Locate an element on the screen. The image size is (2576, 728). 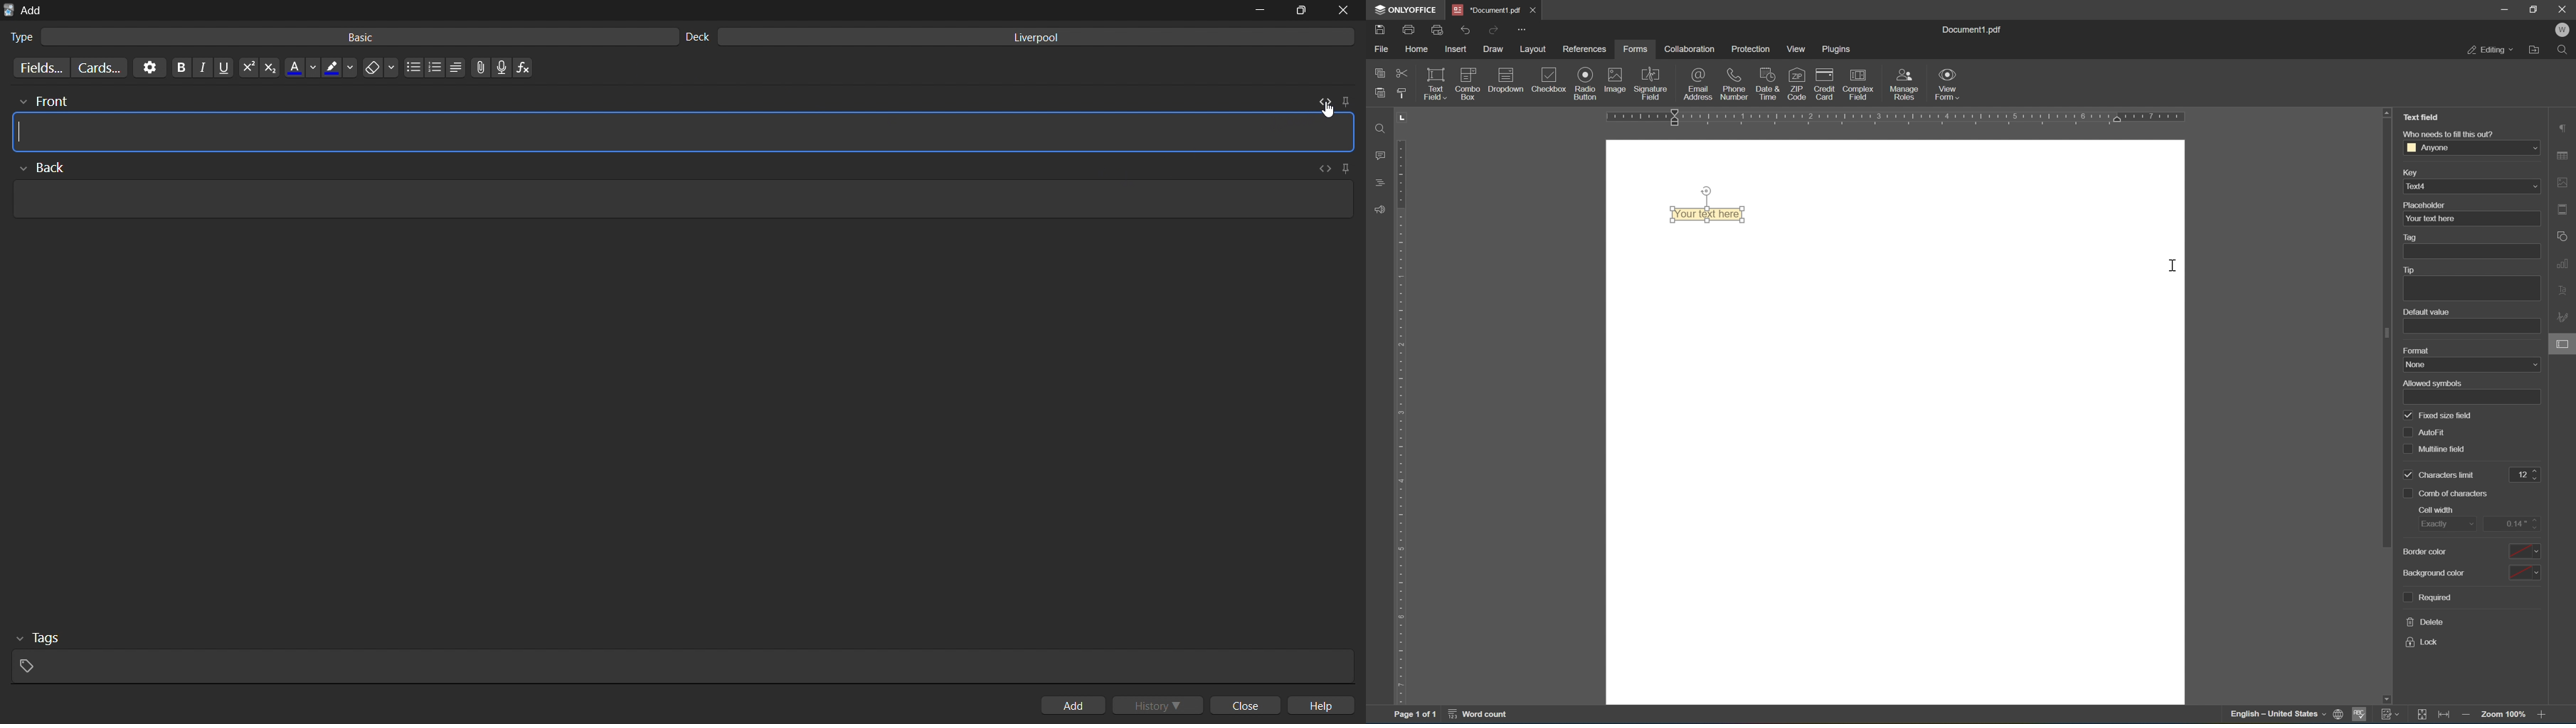
signature field is located at coordinates (1653, 85).